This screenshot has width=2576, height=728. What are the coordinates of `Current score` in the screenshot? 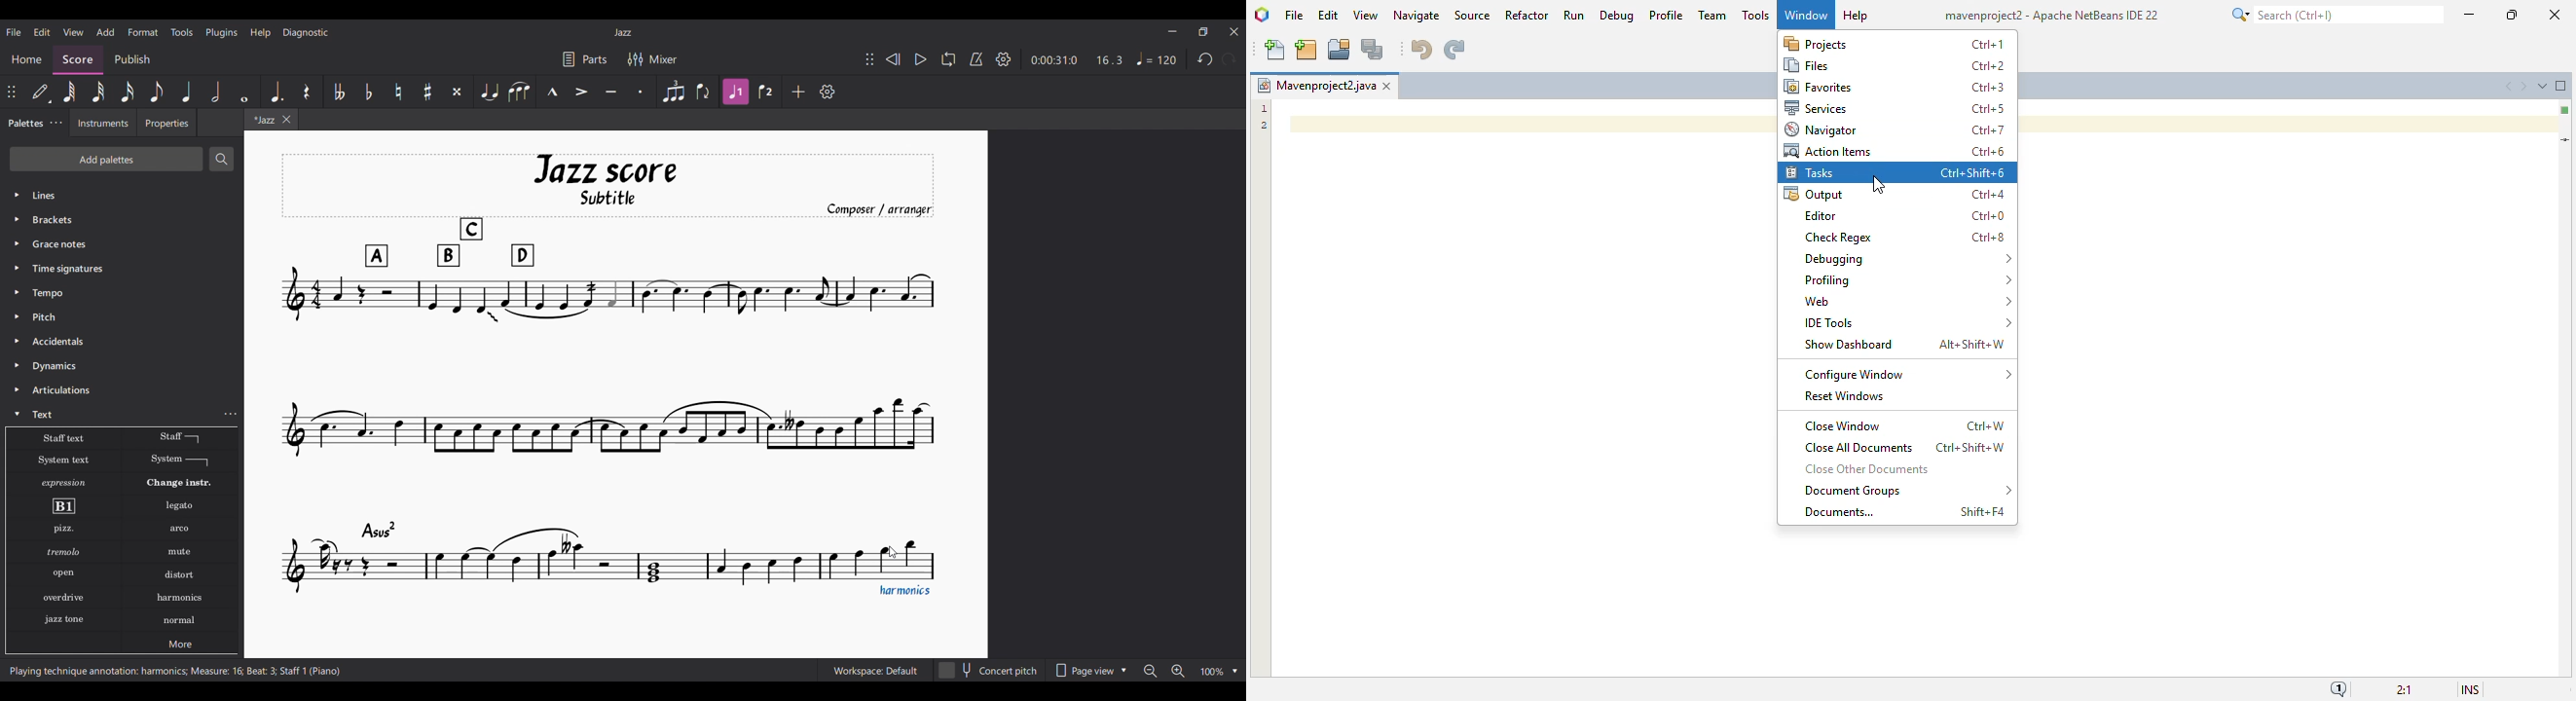 It's located at (620, 319).